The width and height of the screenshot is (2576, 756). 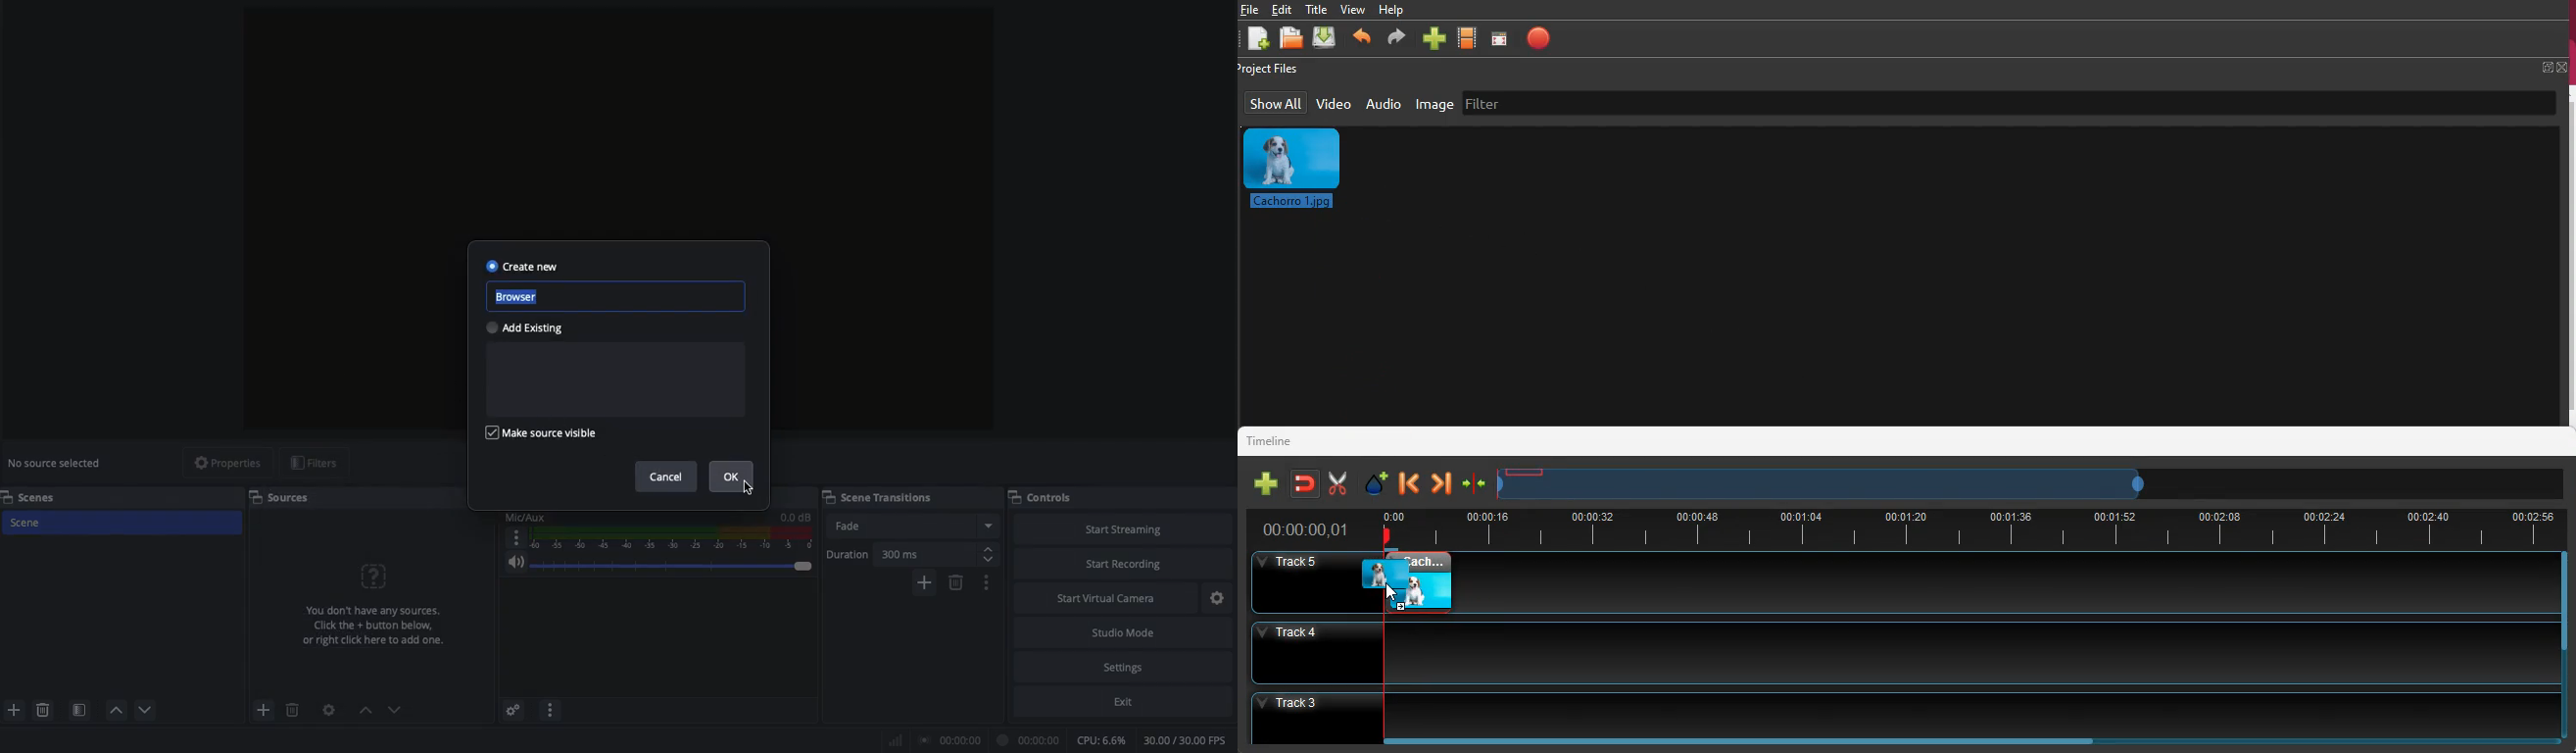 What do you see at coordinates (948, 740) in the screenshot?
I see `Broadcast` at bounding box center [948, 740].